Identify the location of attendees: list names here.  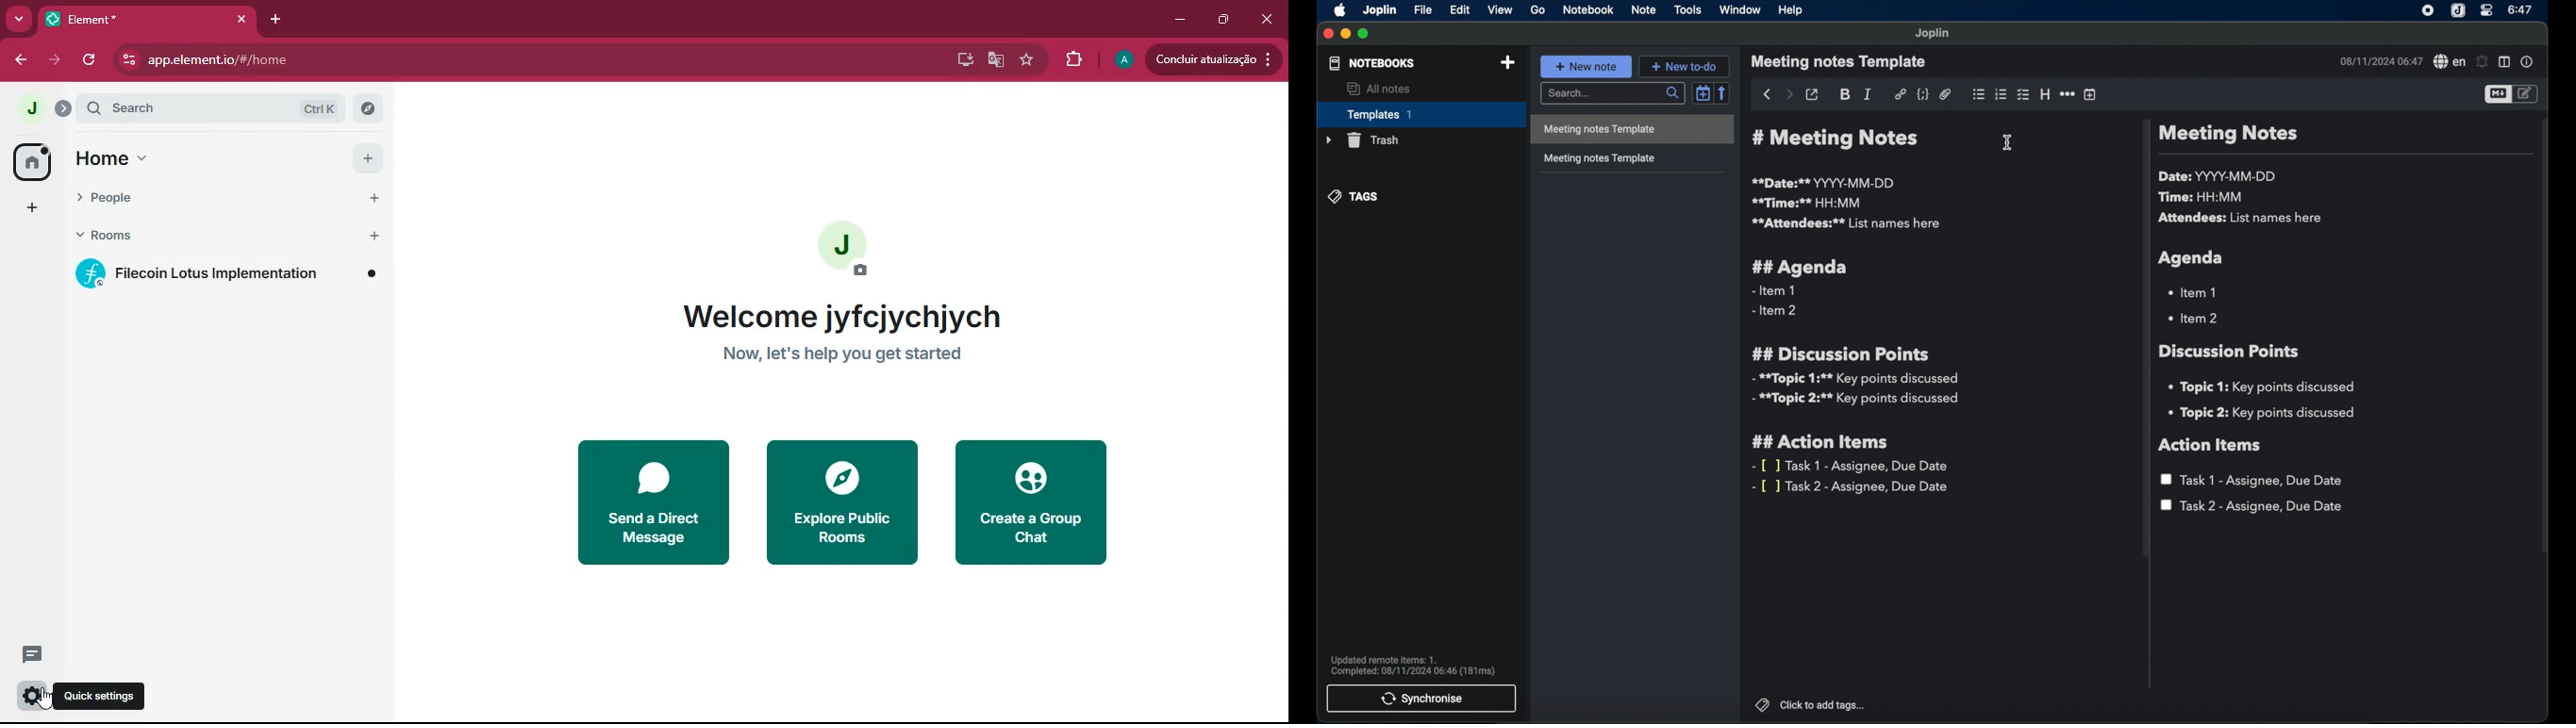
(2243, 219).